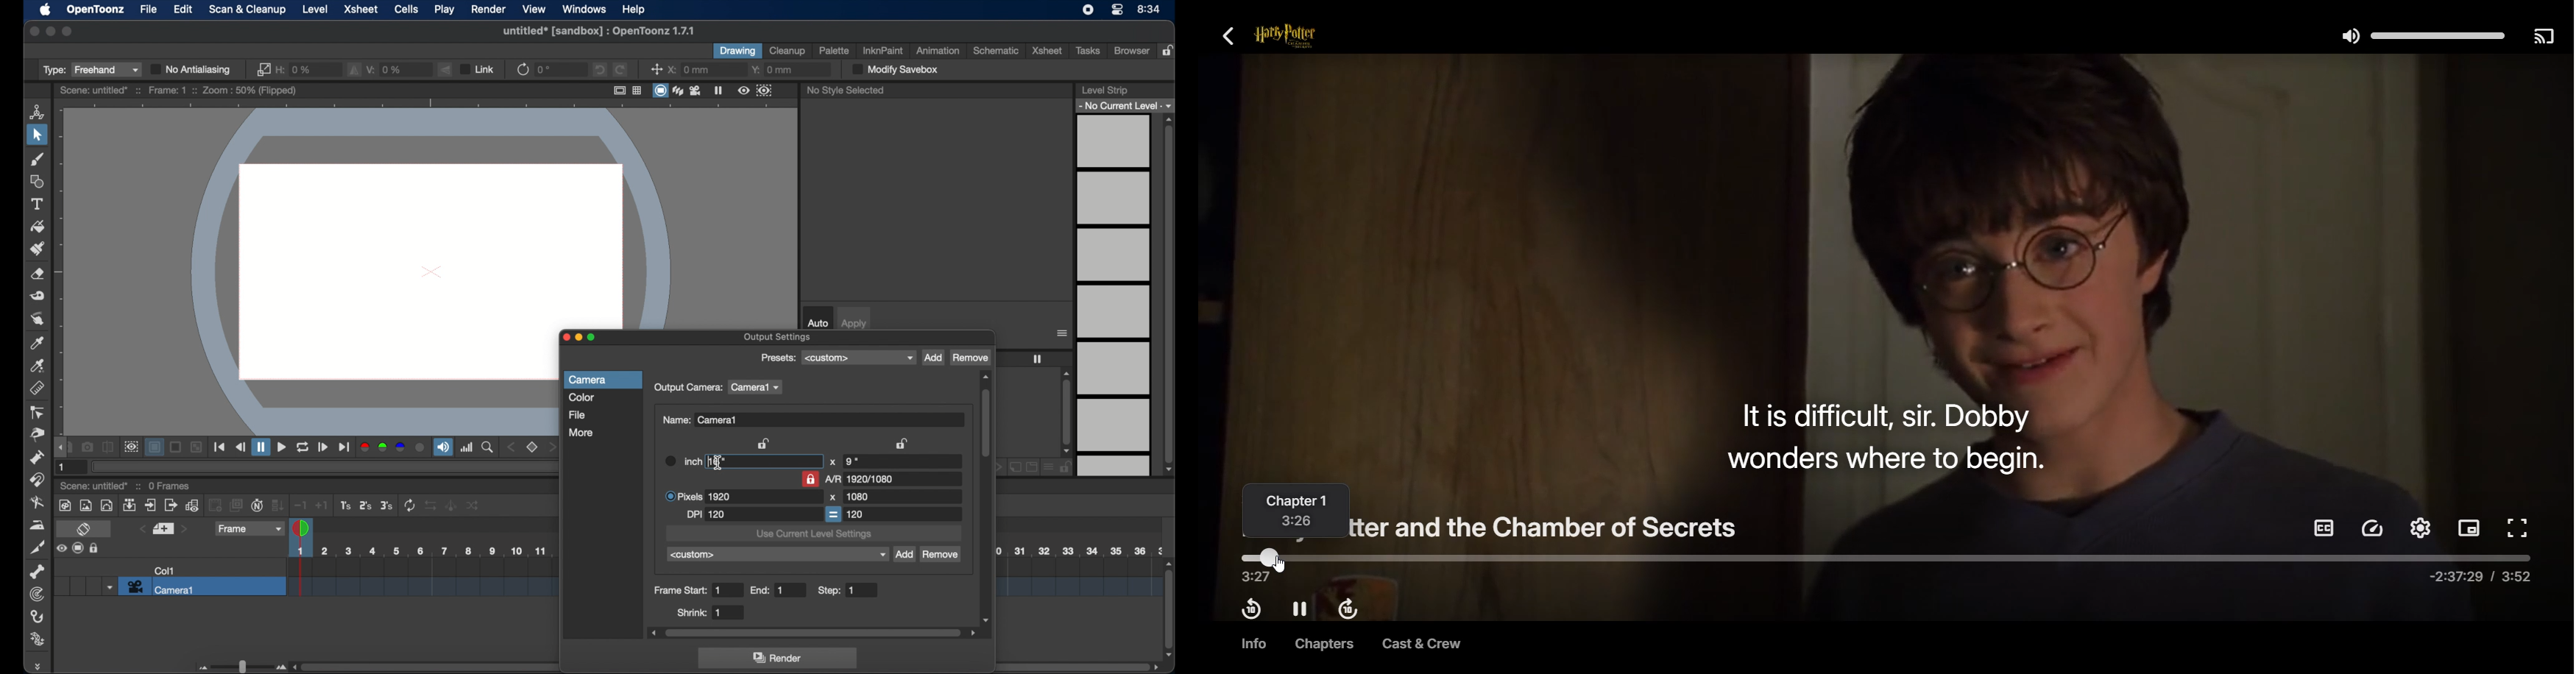 This screenshot has height=700, width=2576. Describe the element at coordinates (38, 227) in the screenshot. I see `fill tool` at that location.